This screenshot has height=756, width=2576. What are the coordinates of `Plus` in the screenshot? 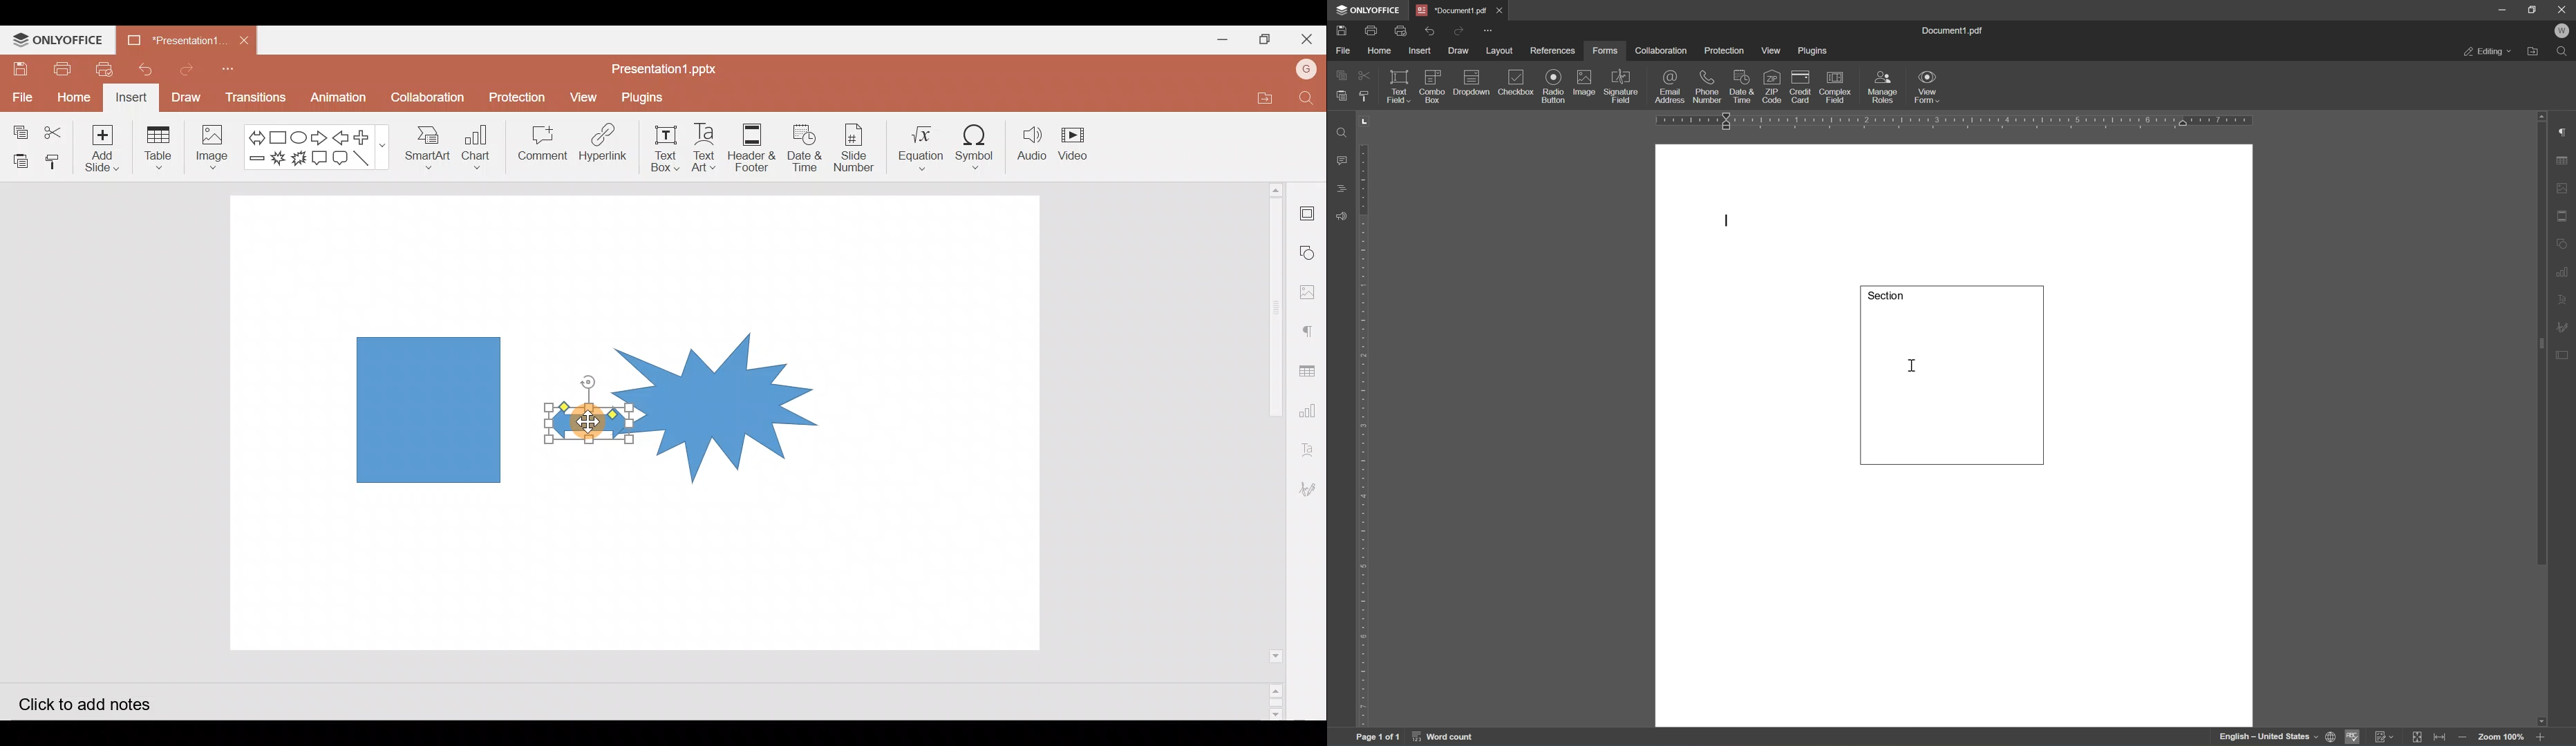 It's located at (368, 135).